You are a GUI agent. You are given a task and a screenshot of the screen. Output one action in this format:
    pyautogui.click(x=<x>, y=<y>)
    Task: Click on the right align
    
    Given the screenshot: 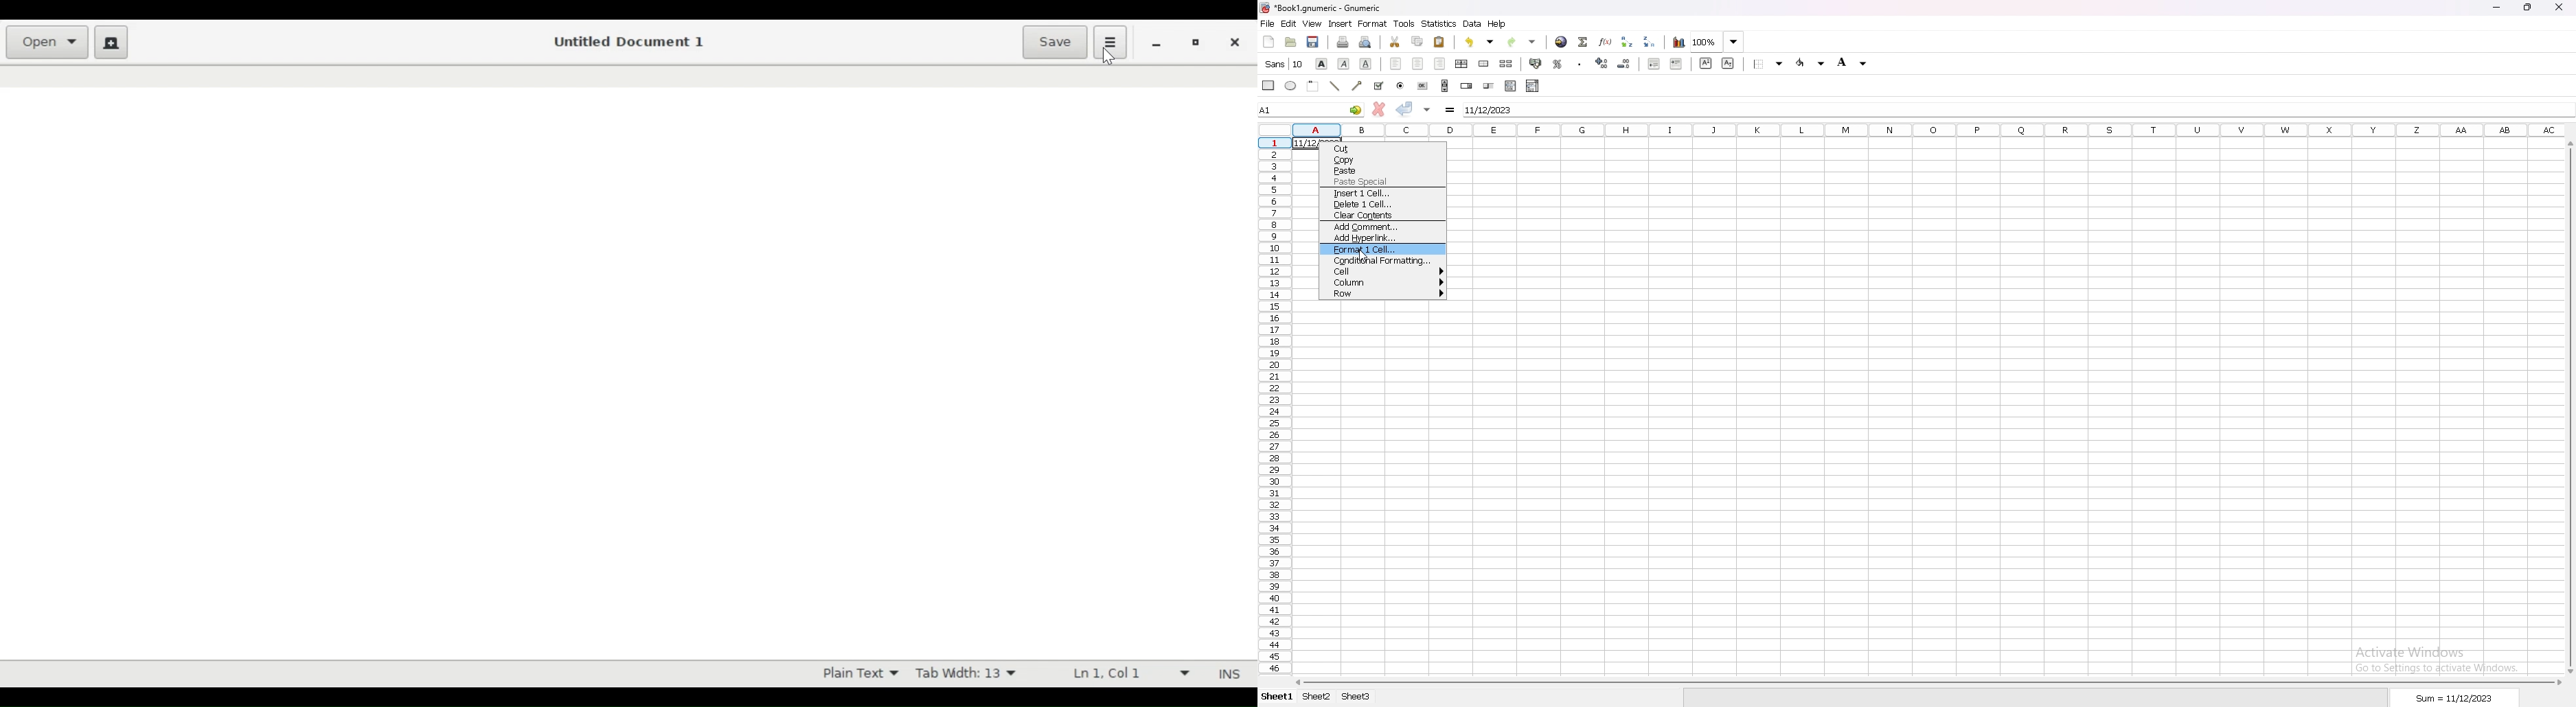 What is the action you would take?
    pyautogui.click(x=1439, y=64)
    